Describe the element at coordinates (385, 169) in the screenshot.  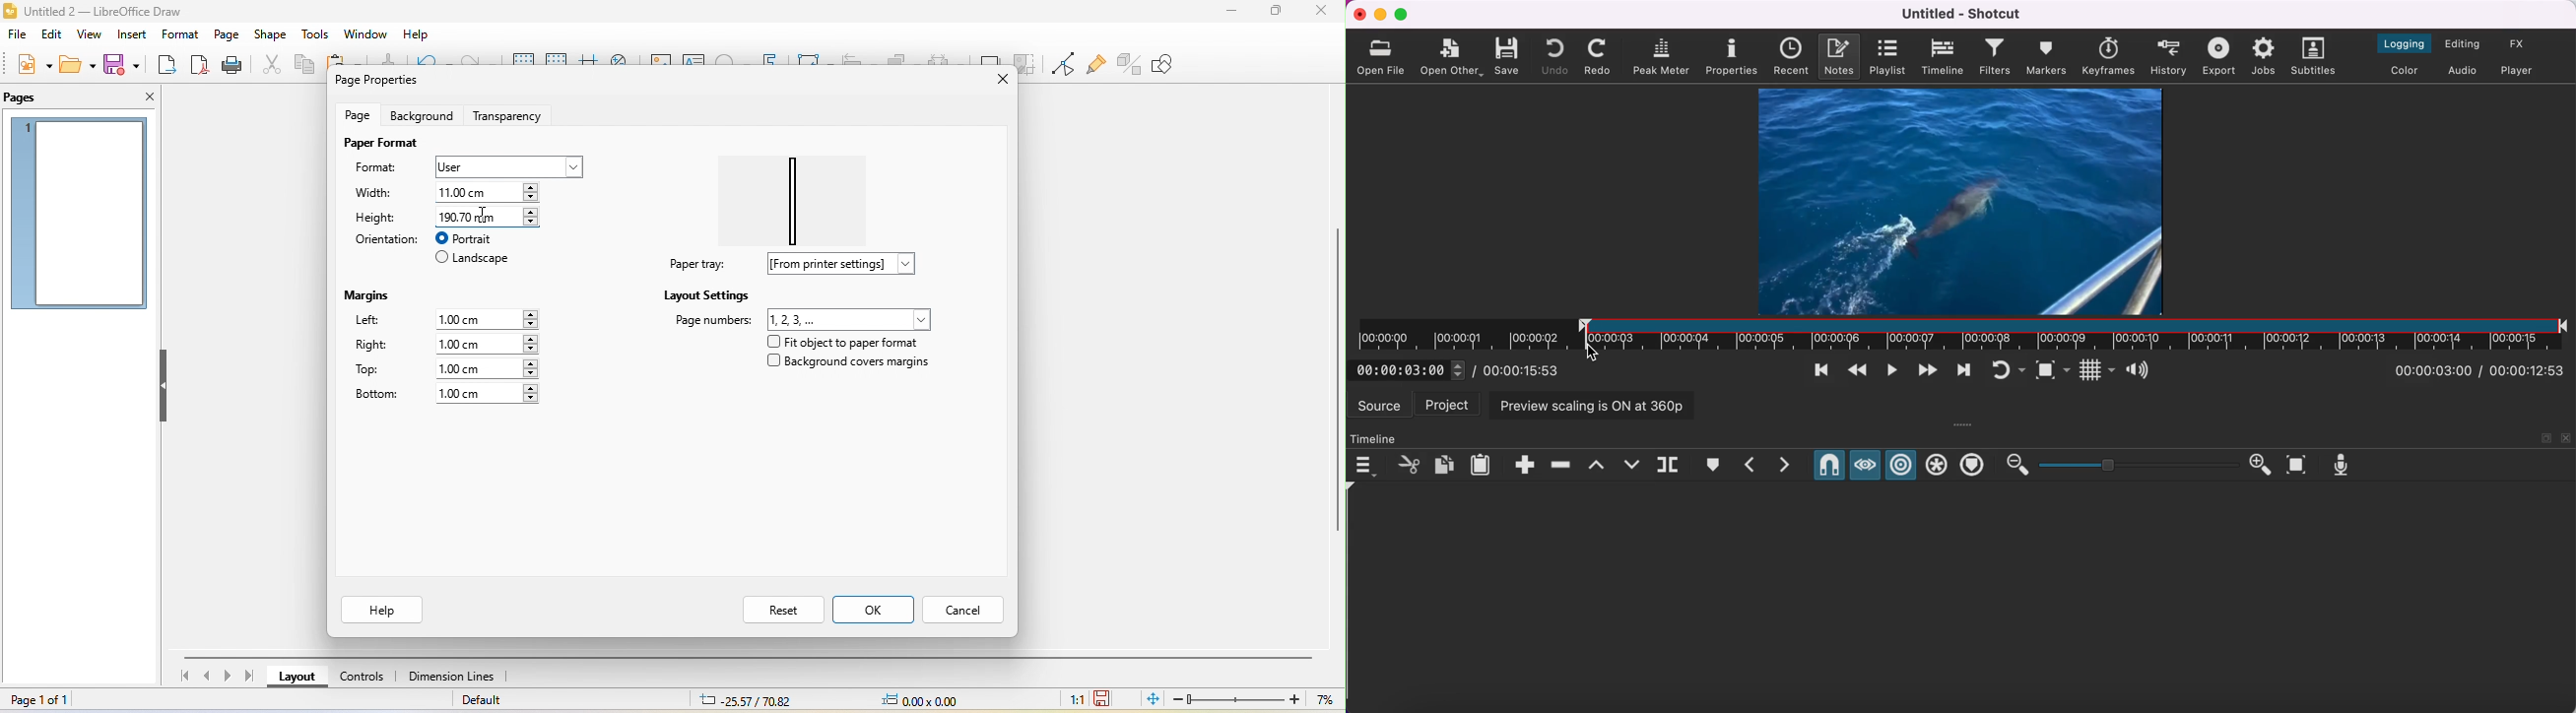
I see `format` at that location.